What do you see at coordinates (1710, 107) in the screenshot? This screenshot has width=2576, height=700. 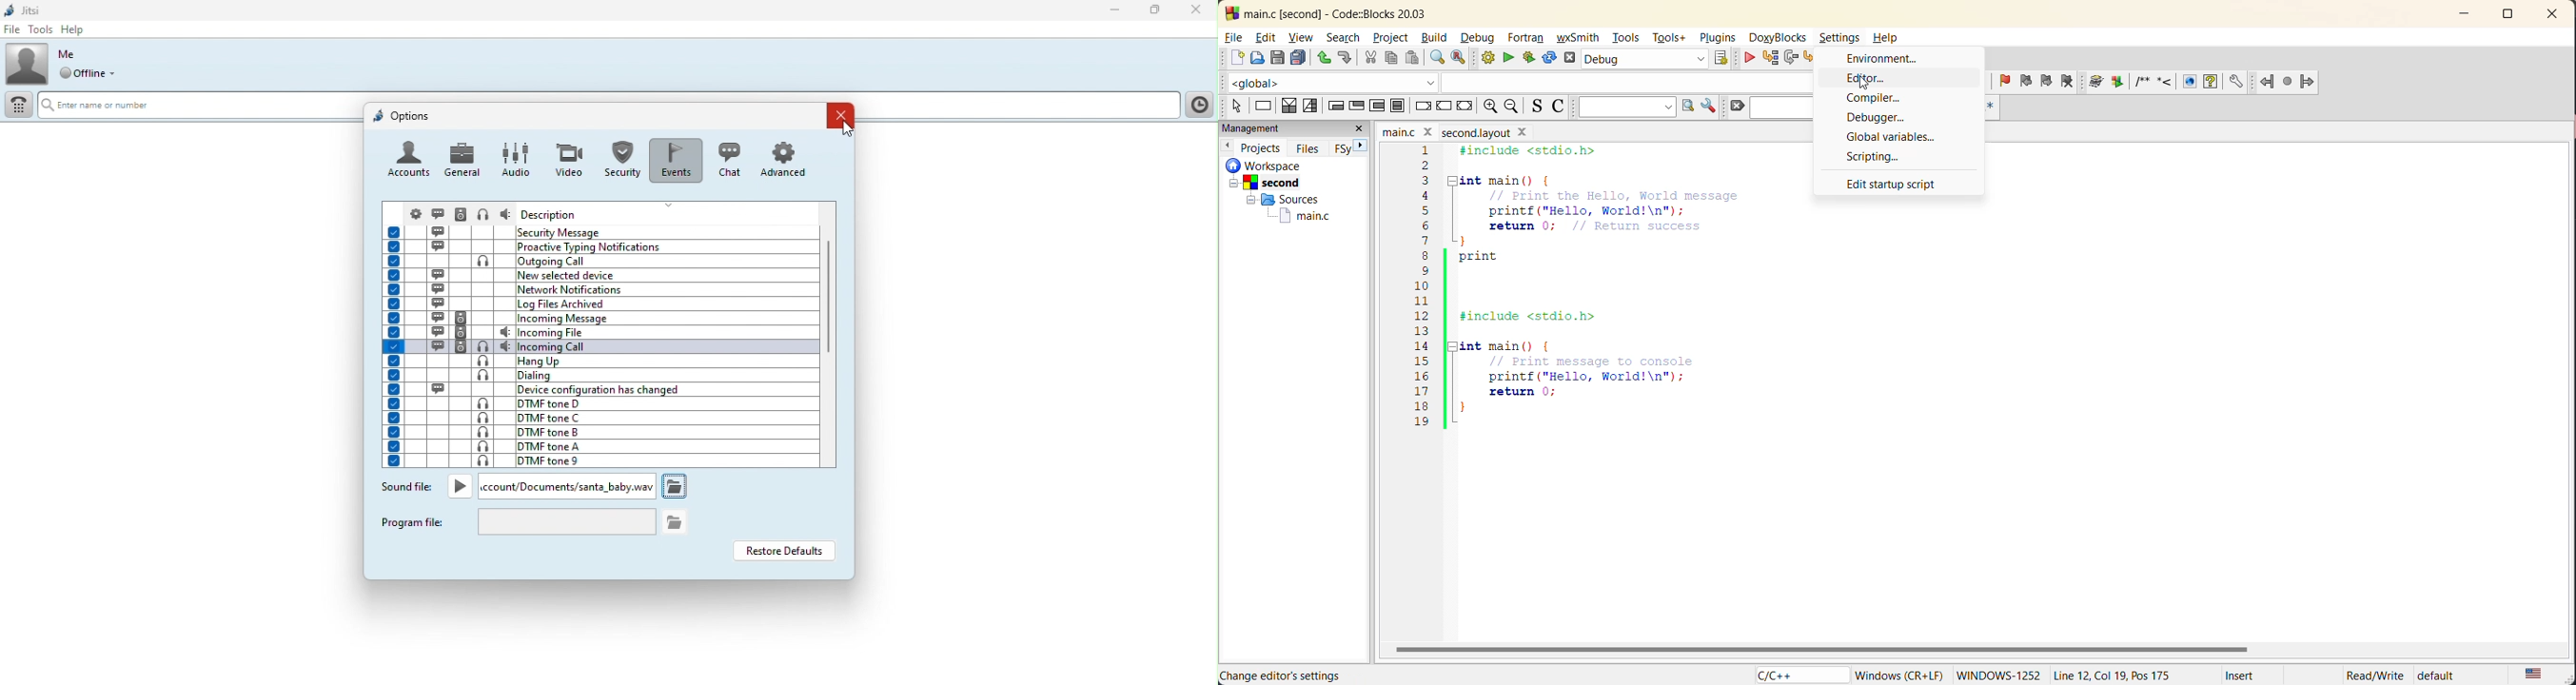 I see `show options window` at bounding box center [1710, 107].